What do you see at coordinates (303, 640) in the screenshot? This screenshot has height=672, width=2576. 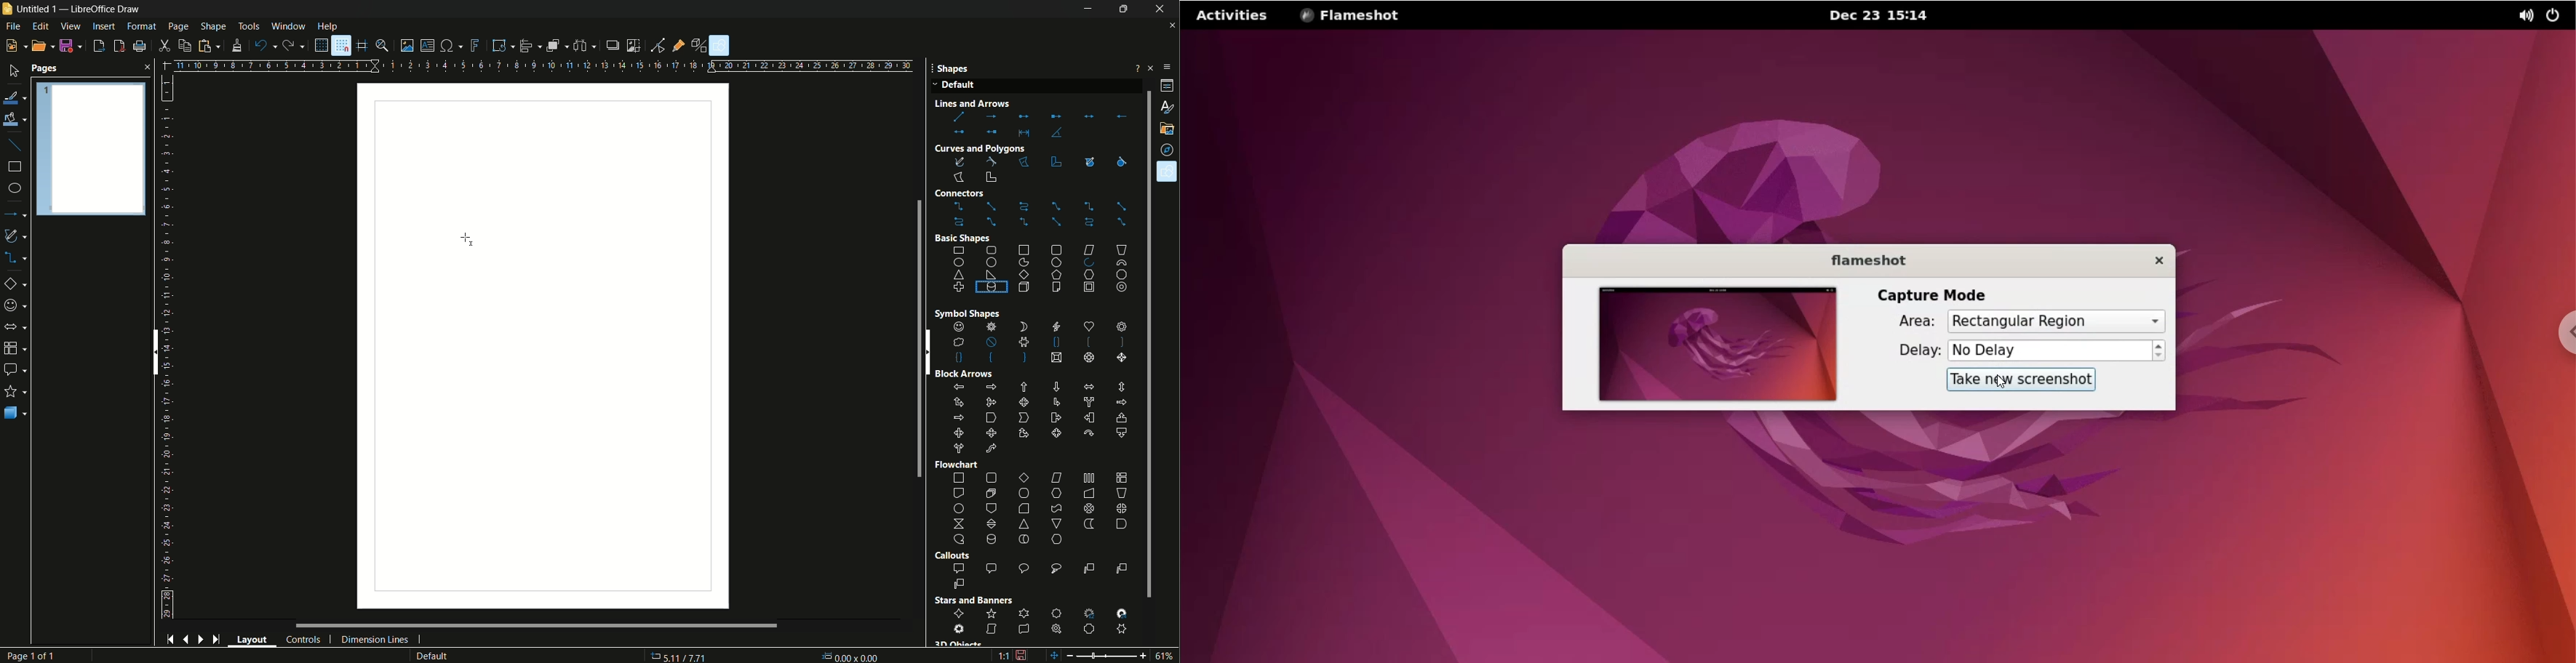 I see `controls` at bounding box center [303, 640].